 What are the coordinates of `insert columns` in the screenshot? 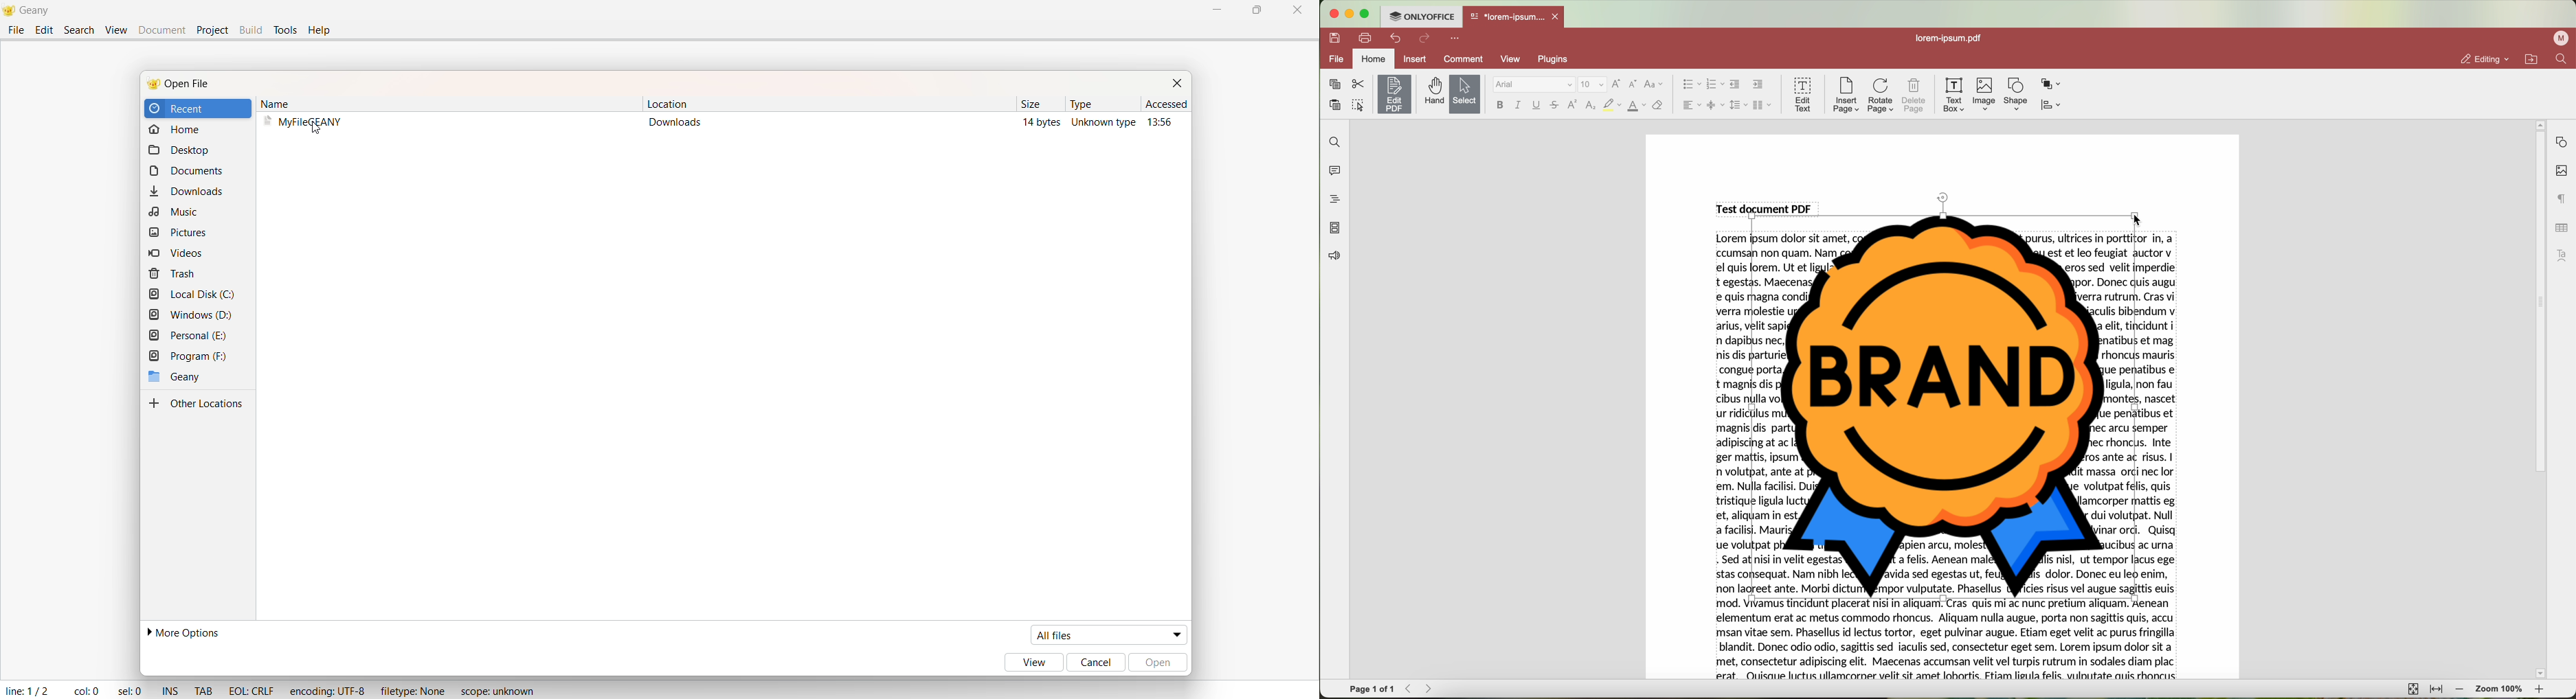 It's located at (1763, 106).